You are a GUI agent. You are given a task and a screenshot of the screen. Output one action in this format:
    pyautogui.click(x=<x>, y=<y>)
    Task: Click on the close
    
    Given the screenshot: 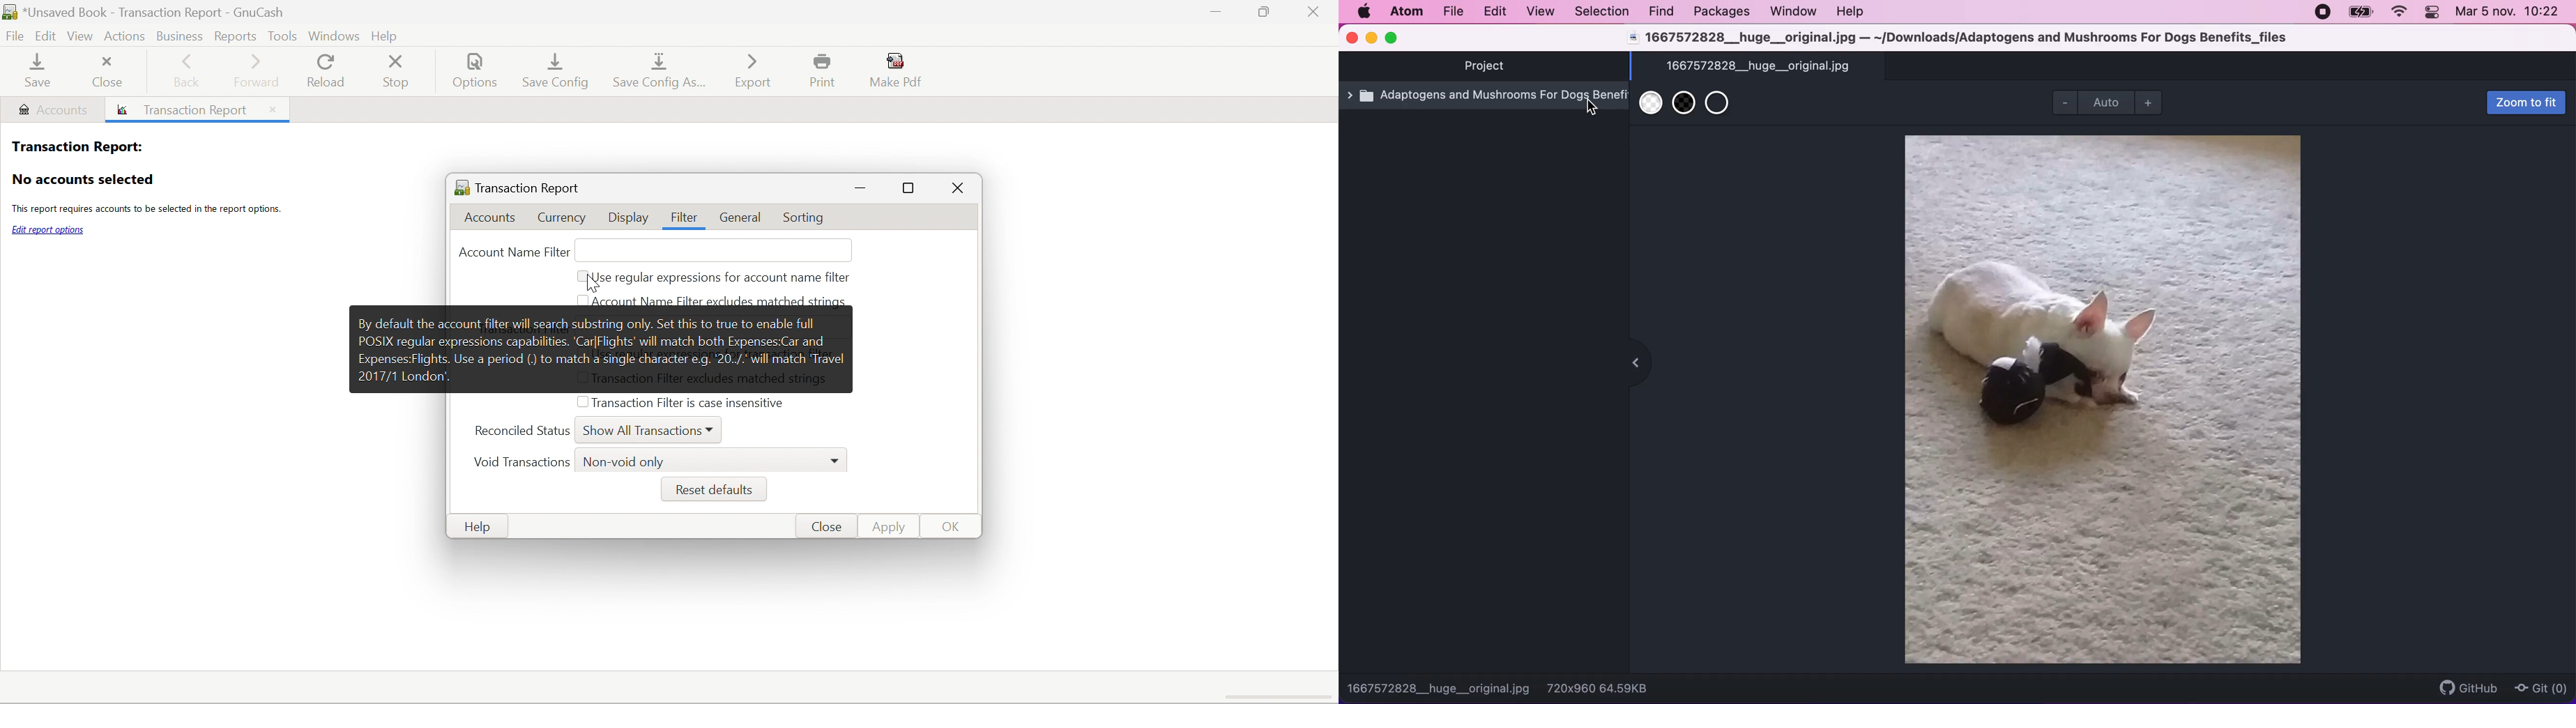 What is the action you would take?
    pyautogui.click(x=1353, y=38)
    